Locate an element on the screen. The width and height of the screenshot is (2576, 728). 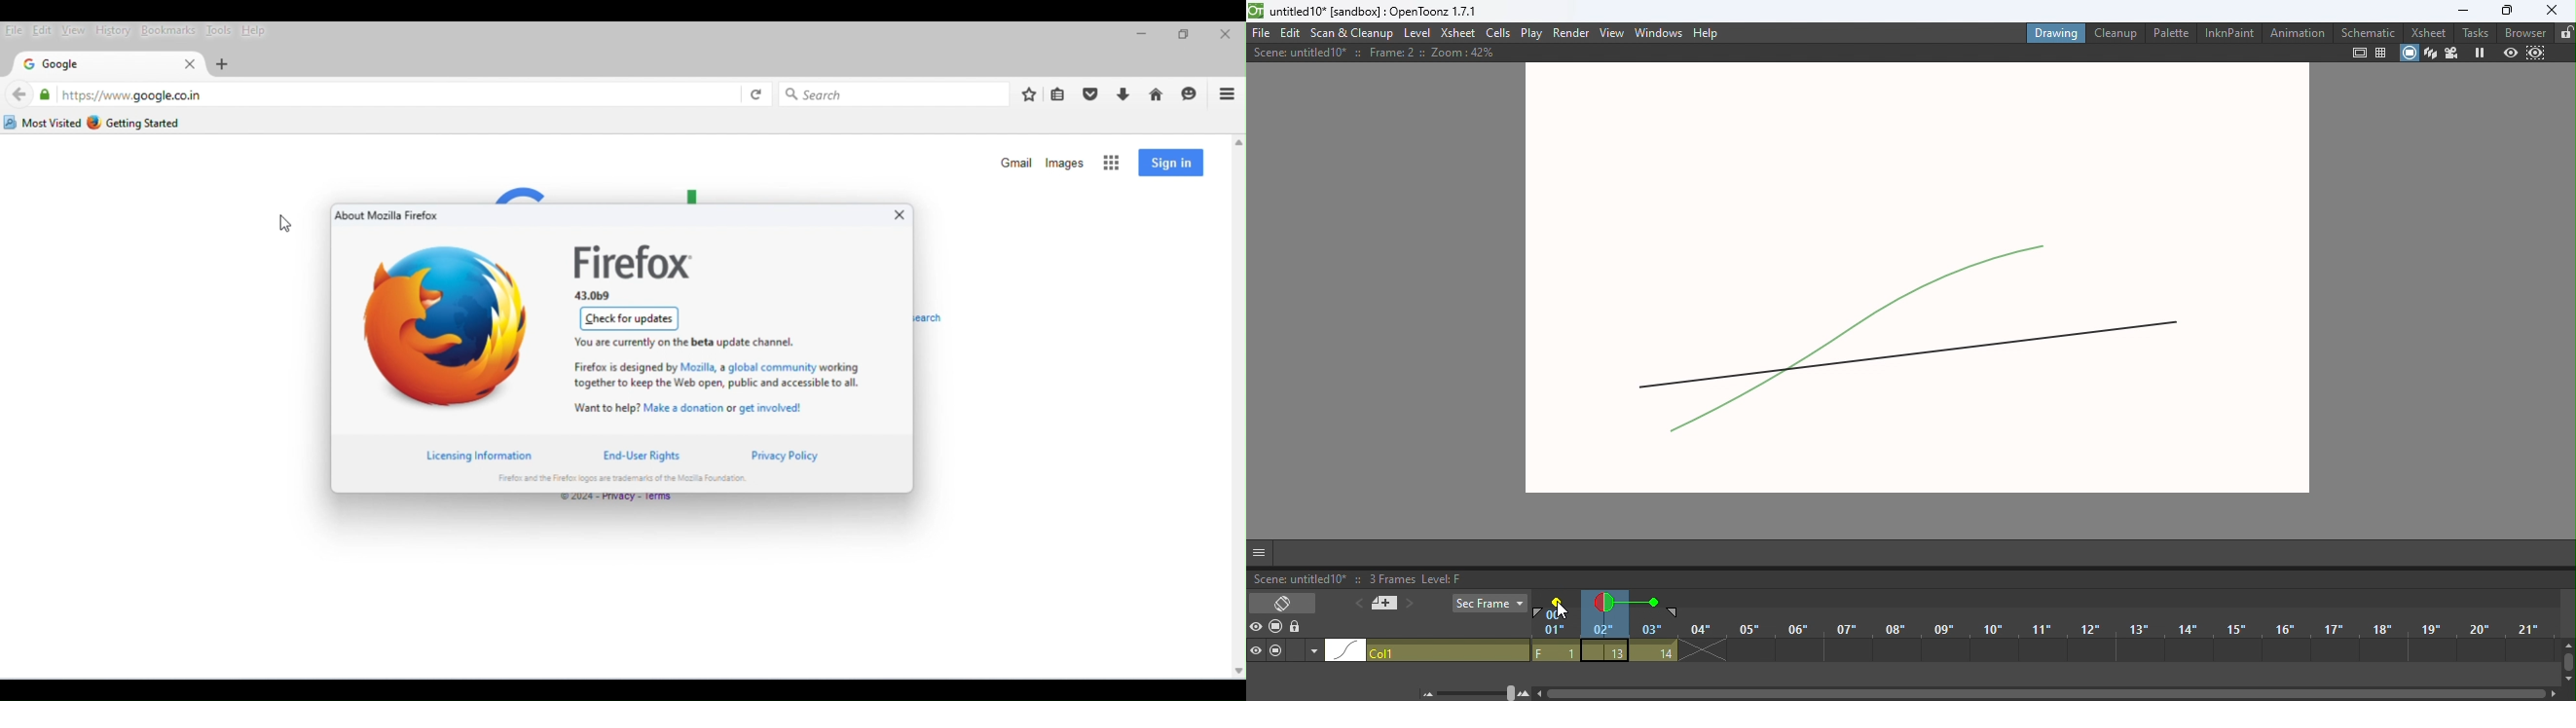
Xsheet is located at coordinates (2427, 31).